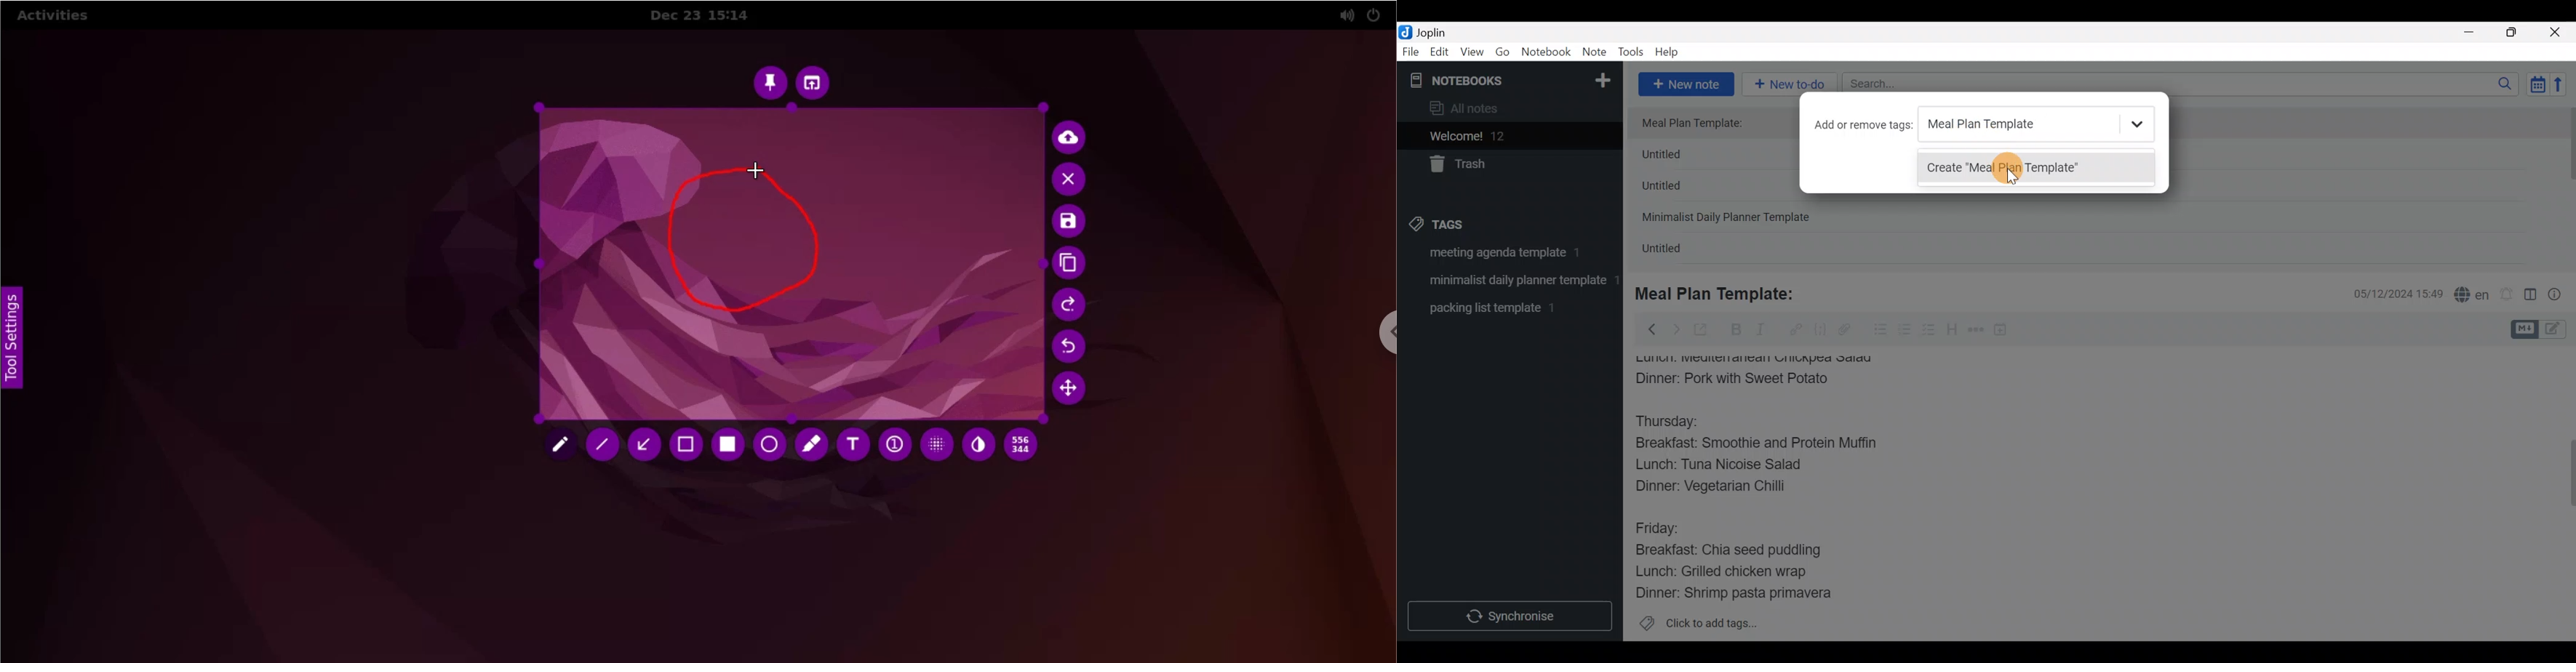  What do you see at coordinates (1439, 31) in the screenshot?
I see `Joplin` at bounding box center [1439, 31].